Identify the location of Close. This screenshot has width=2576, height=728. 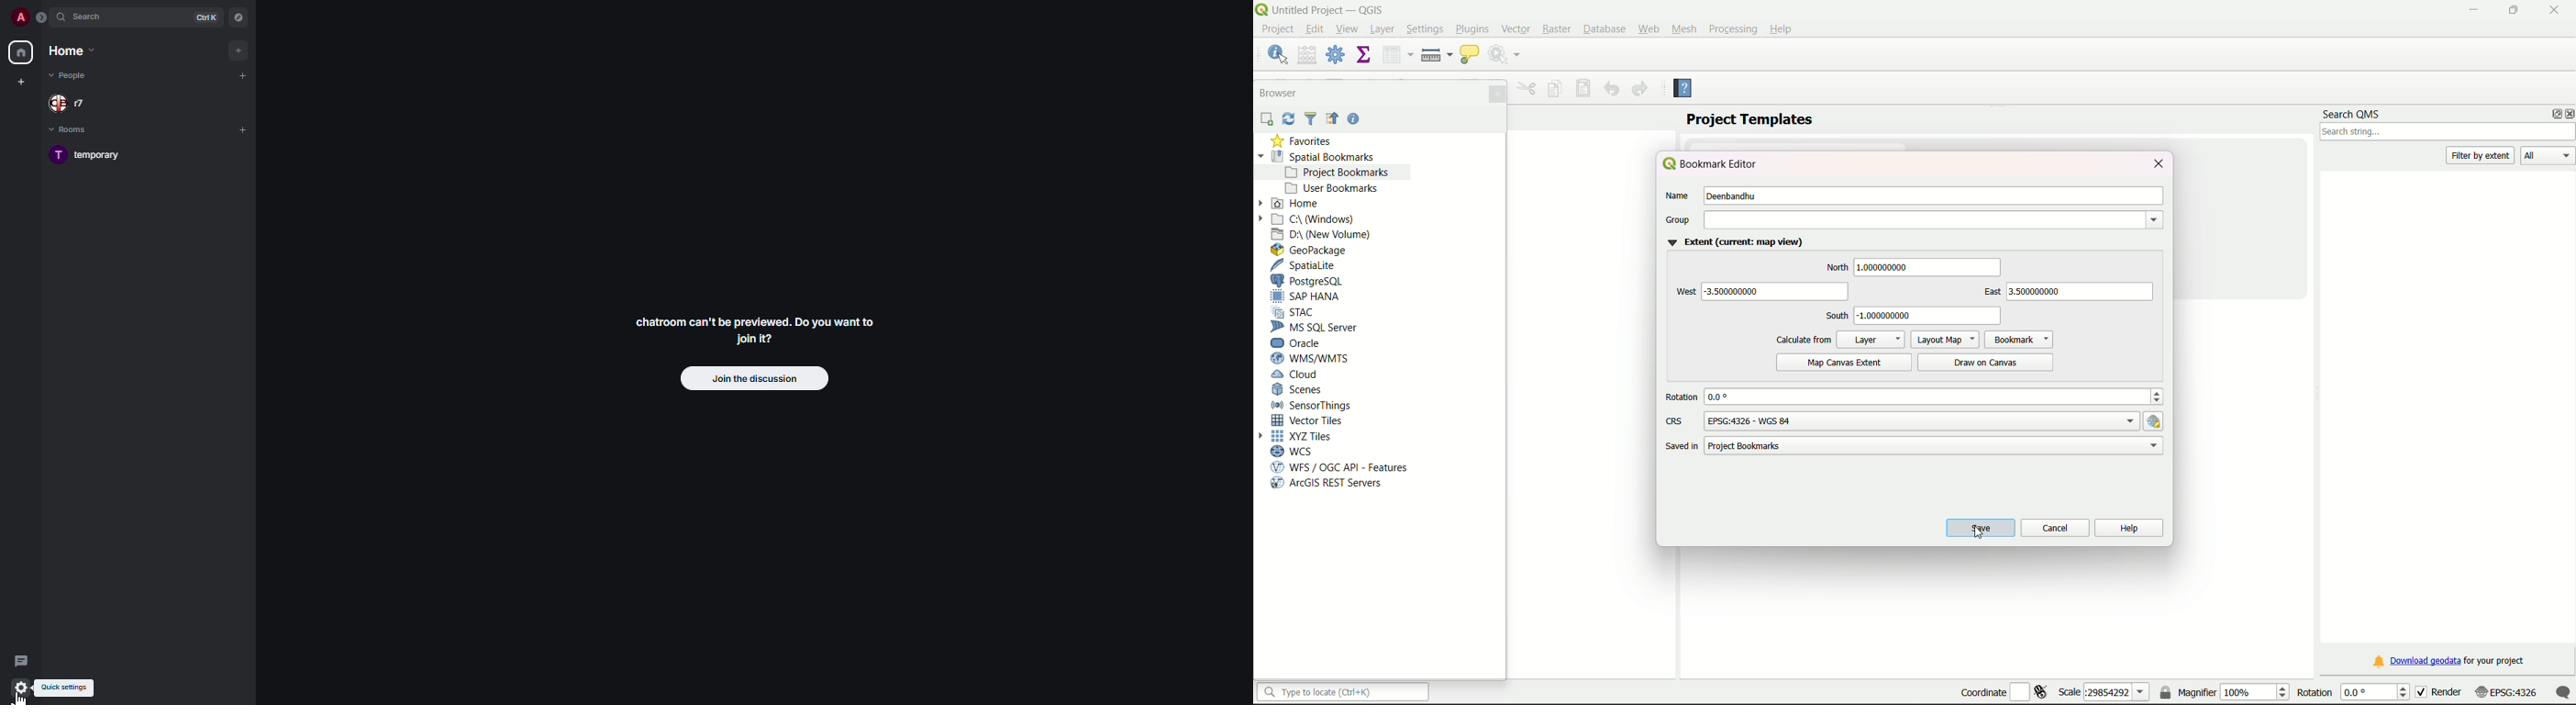
(1496, 94).